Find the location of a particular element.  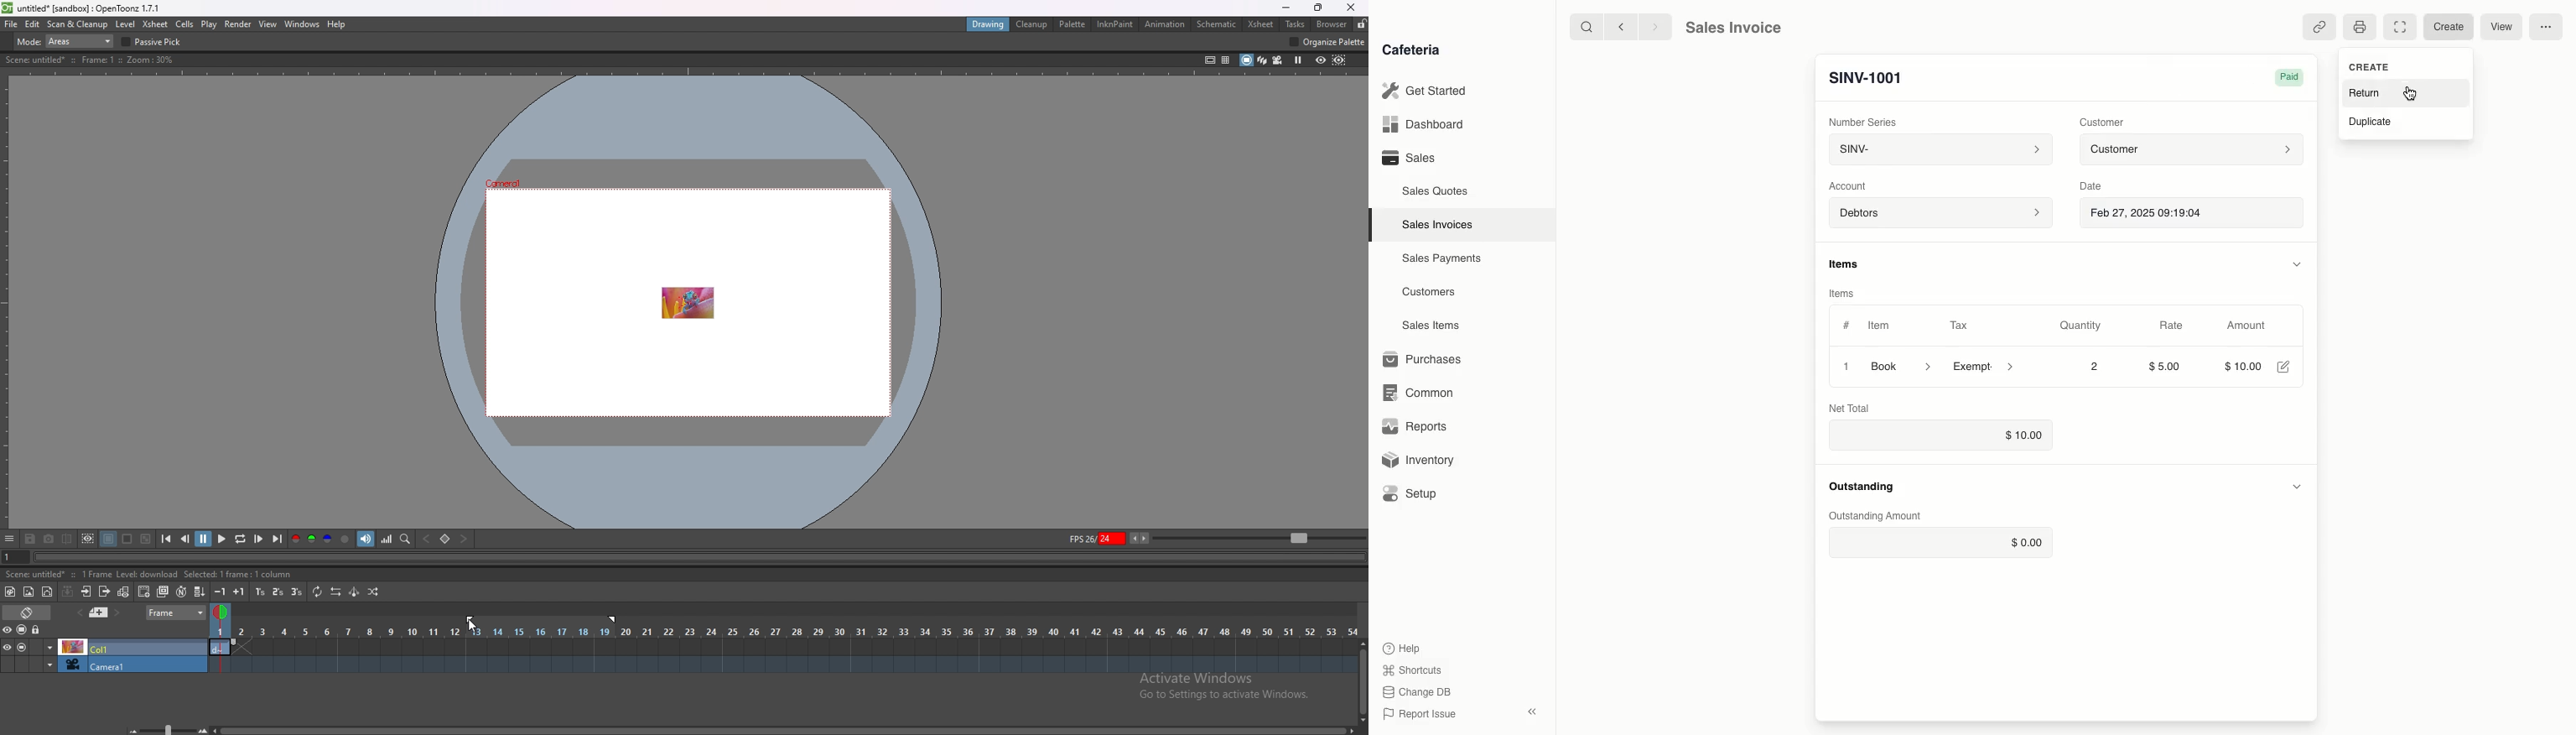

$0.00 is located at coordinates (1940, 542).